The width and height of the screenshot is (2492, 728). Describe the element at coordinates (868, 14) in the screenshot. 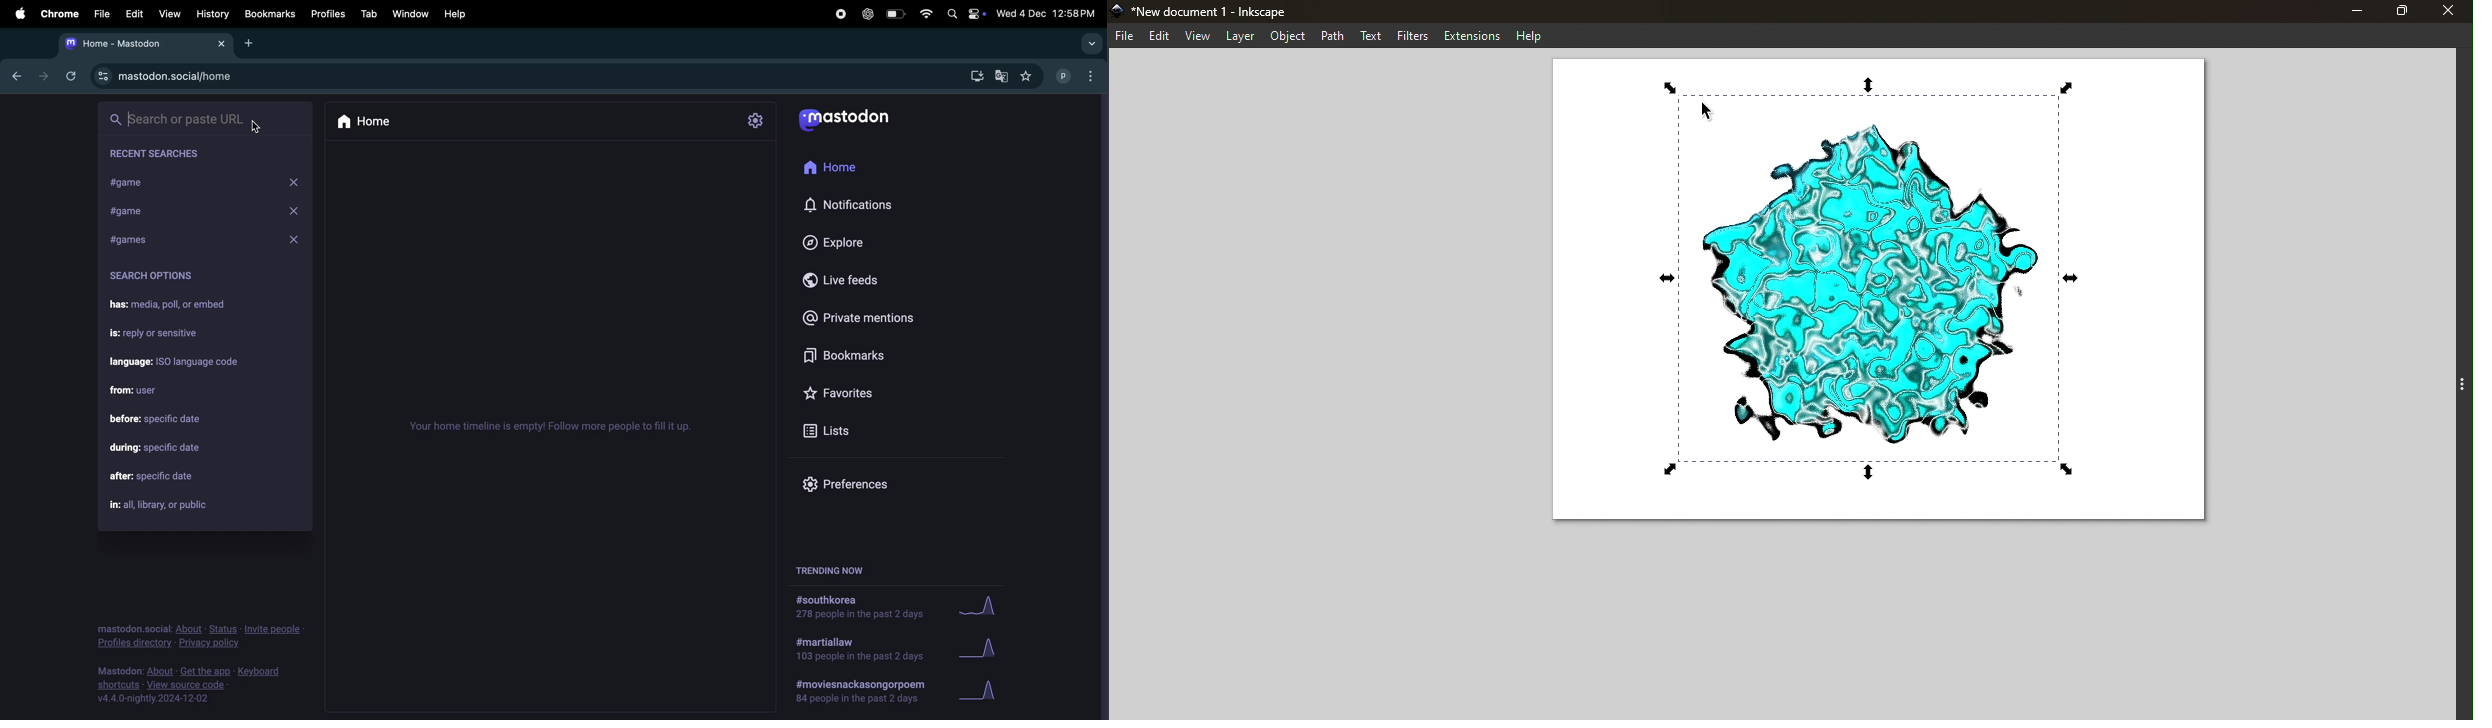

I see `chatgpt` at that location.